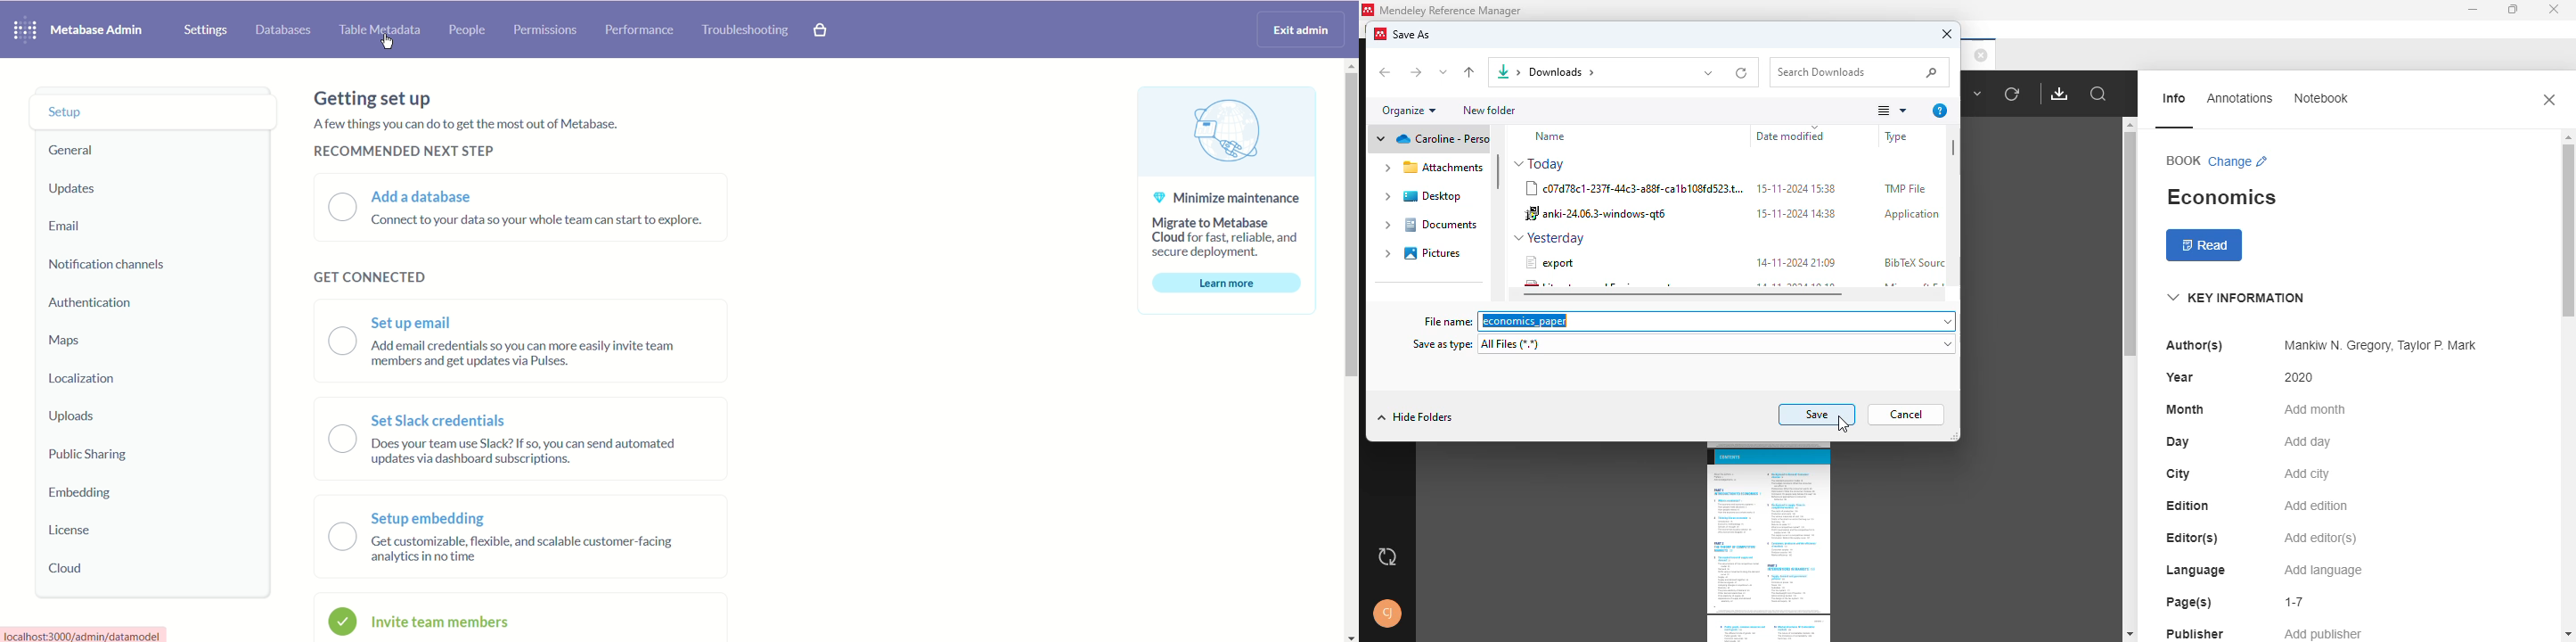 Image resolution: width=2576 pixels, height=644 pixels. Describe the element at coordinates (2472, 10) in the screenshot. I see `minimize` at that location.